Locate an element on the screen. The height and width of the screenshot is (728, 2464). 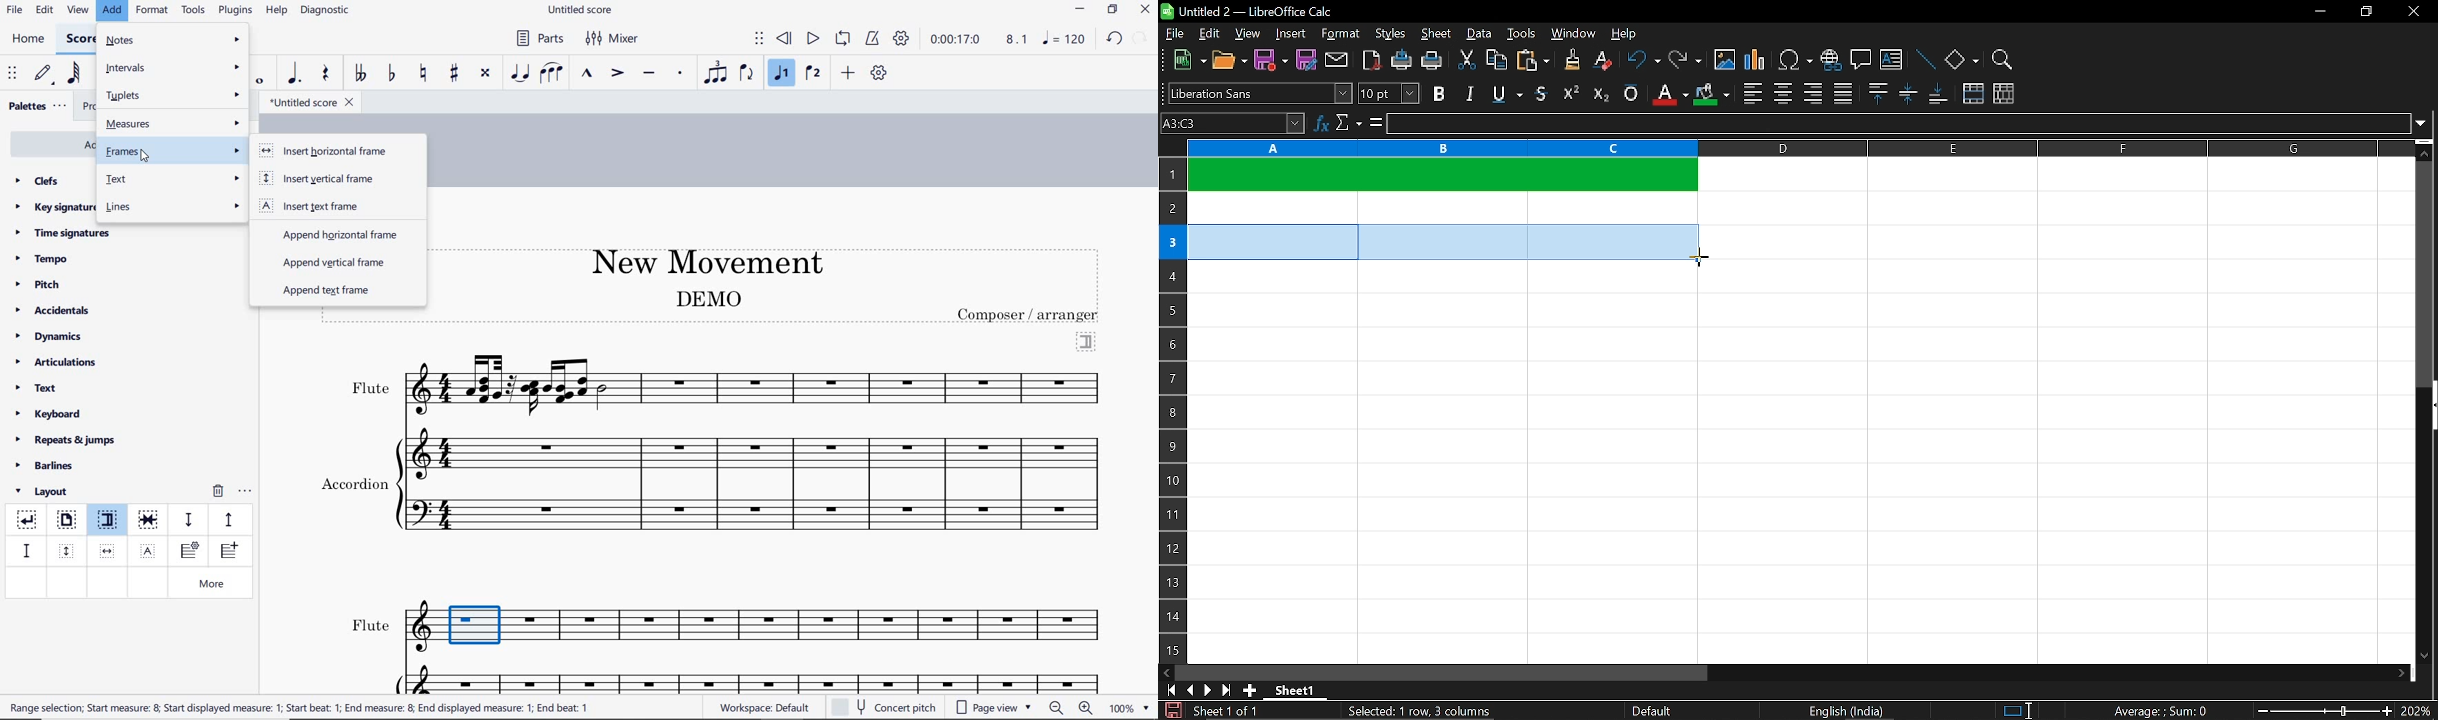
voice 2 is located at coordinates (814, 74).